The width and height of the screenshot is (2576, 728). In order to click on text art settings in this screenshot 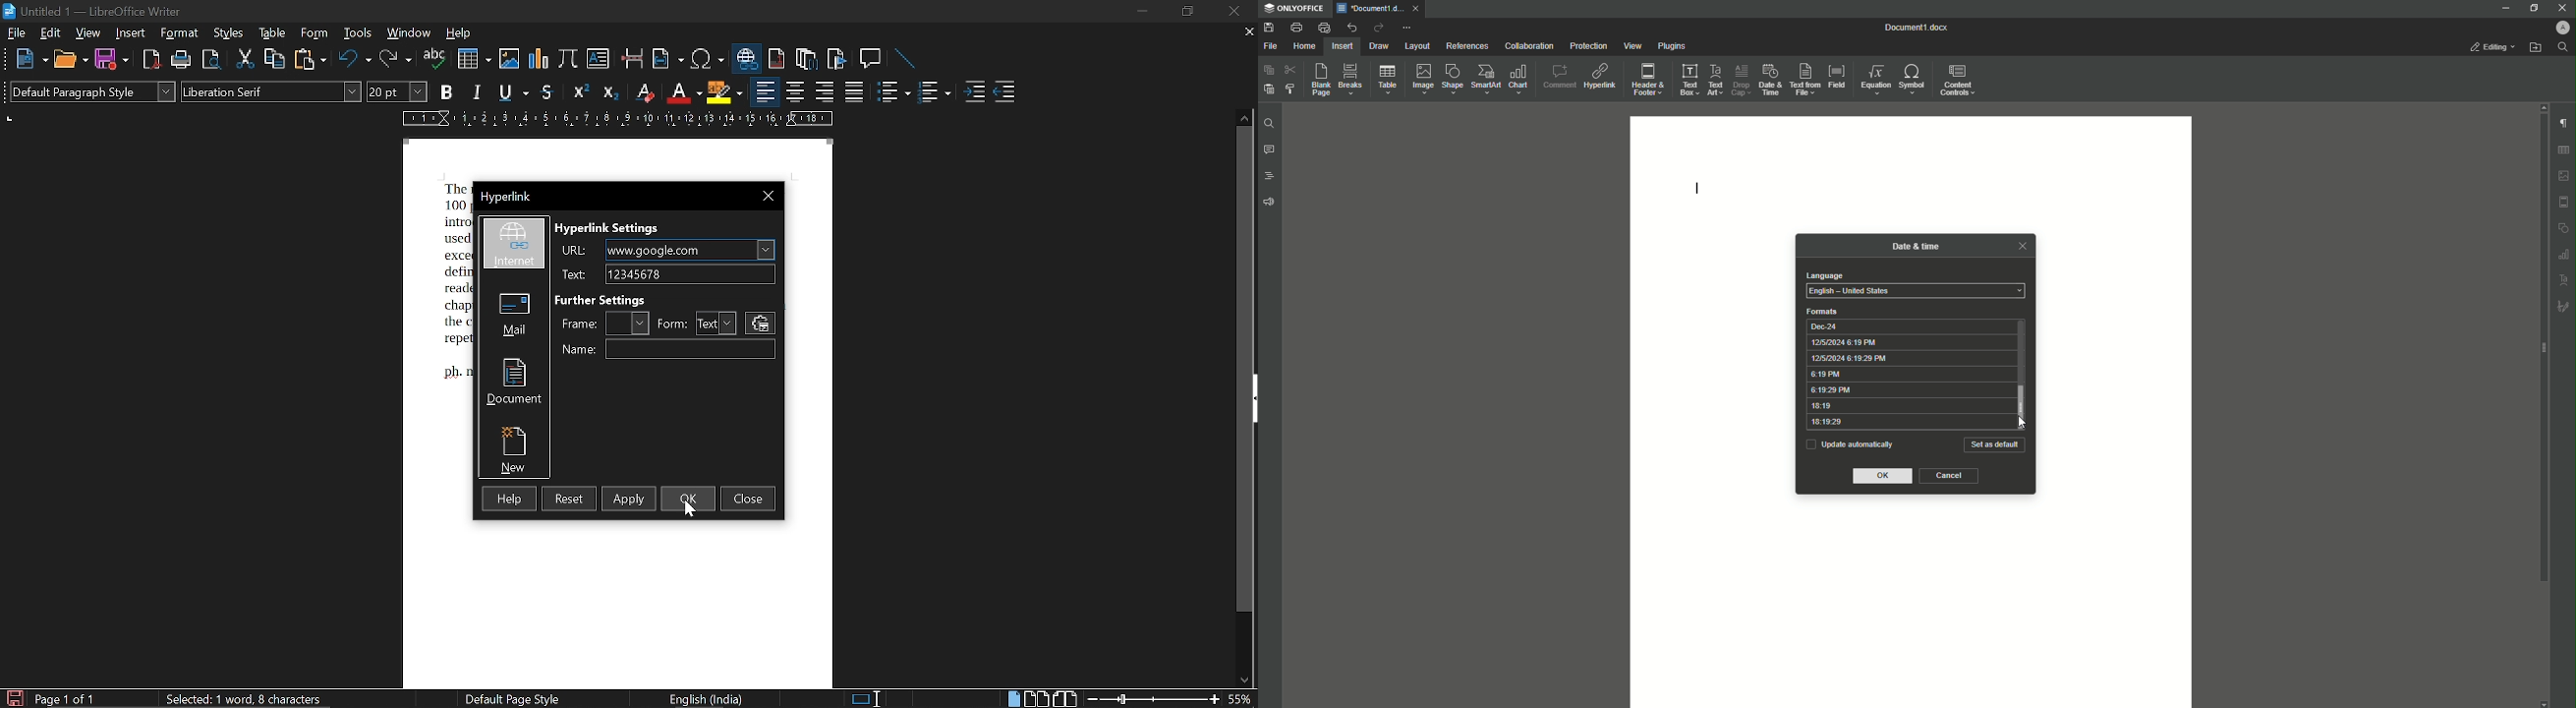, I will do `click(2565, 278)`.